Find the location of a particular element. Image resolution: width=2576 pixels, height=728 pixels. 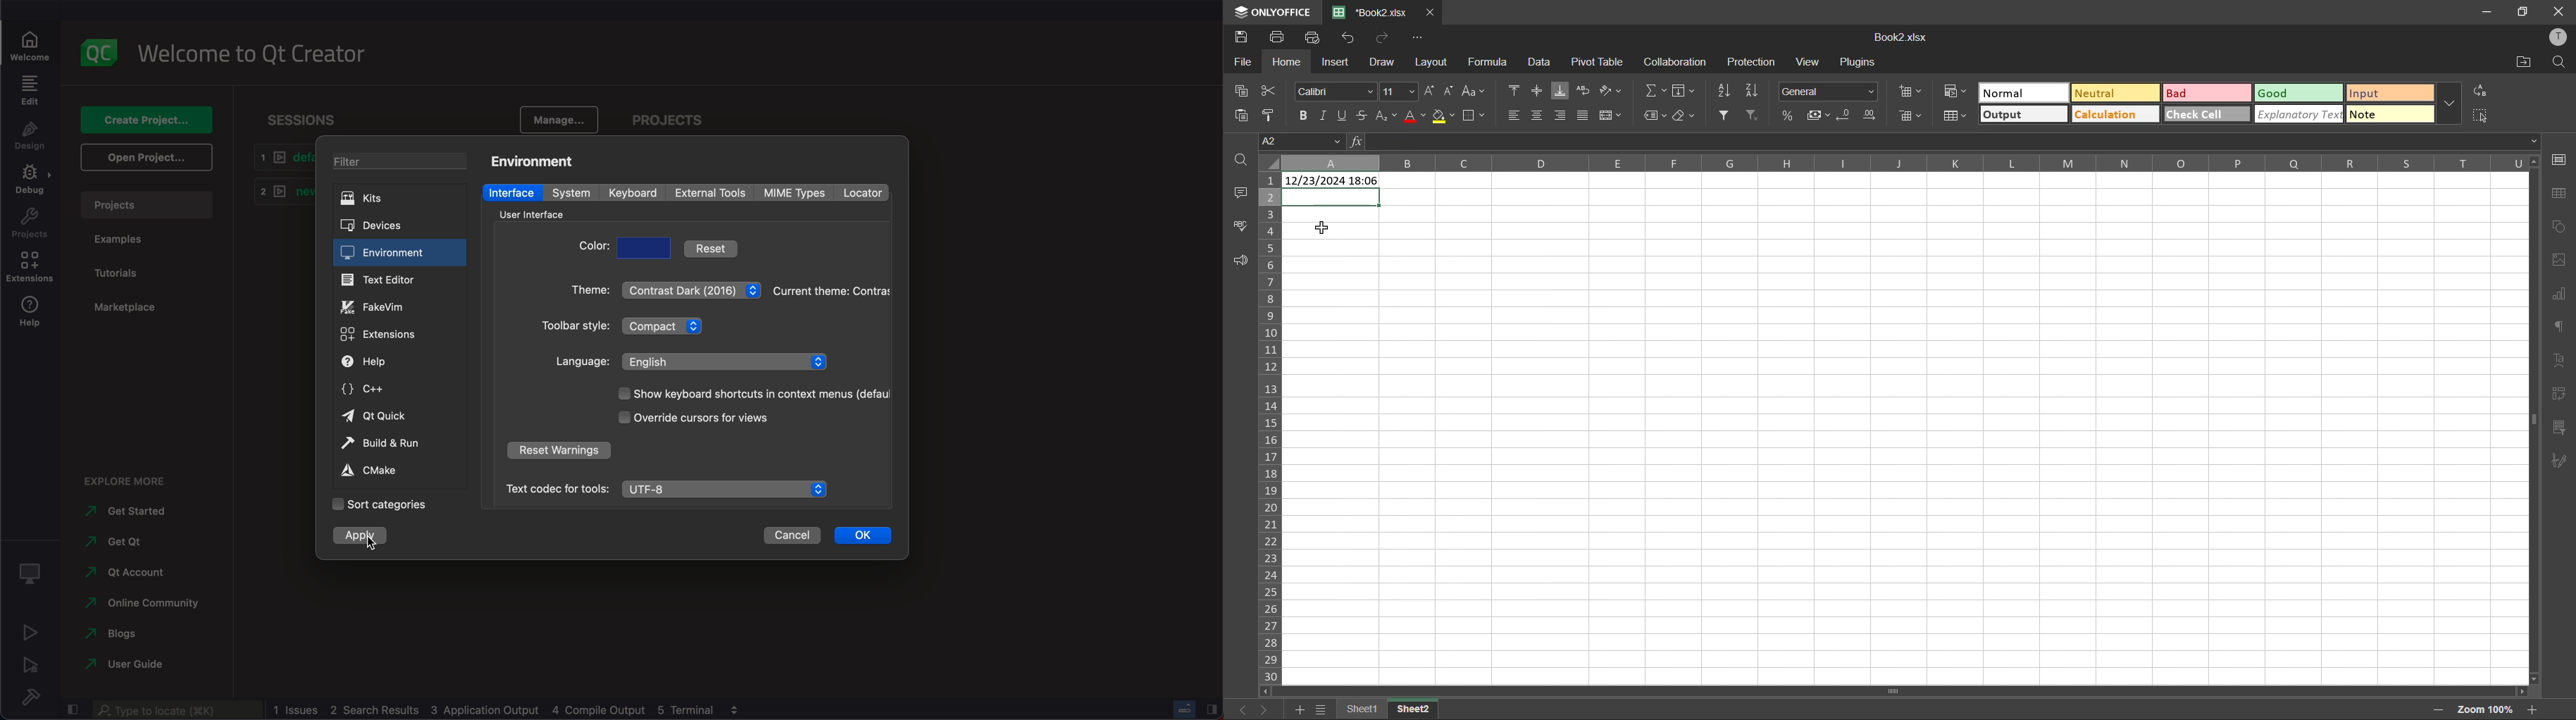

remove cells is located at coordinates (1915, 117).